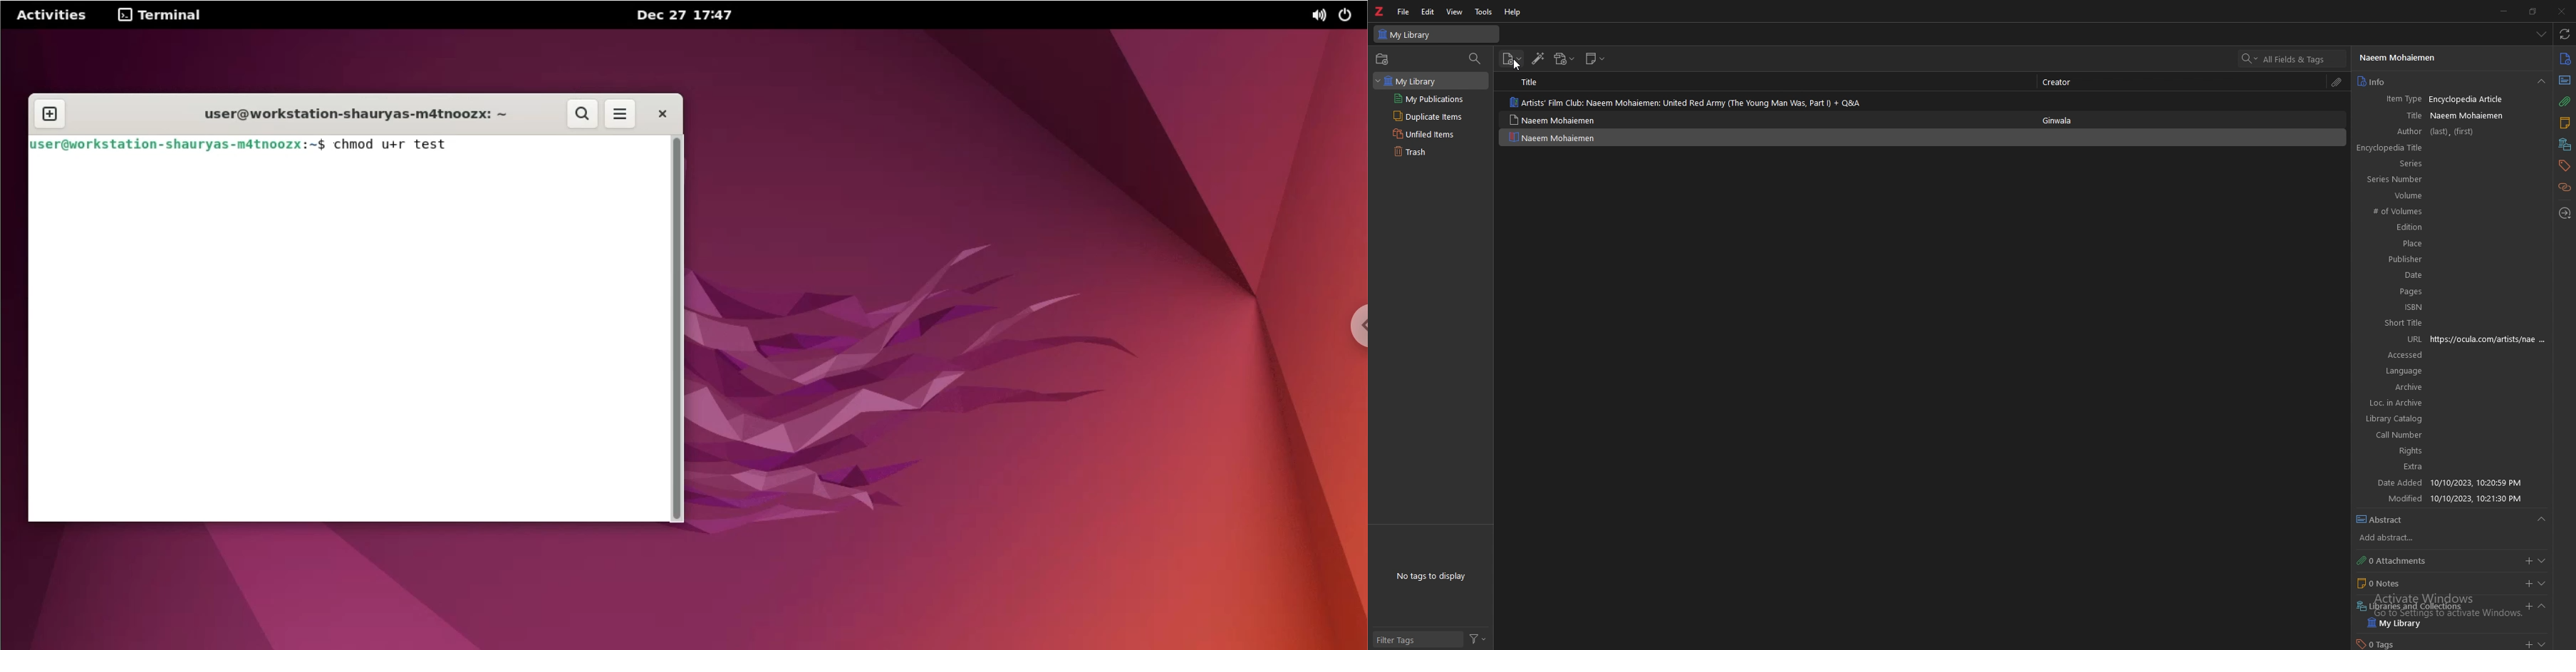 This screenshot has width=2576, height=672. What do you see at coordinates (2390, 404) in the screenshot?
I see `loc in archive` at bounding box center [2390, 404].